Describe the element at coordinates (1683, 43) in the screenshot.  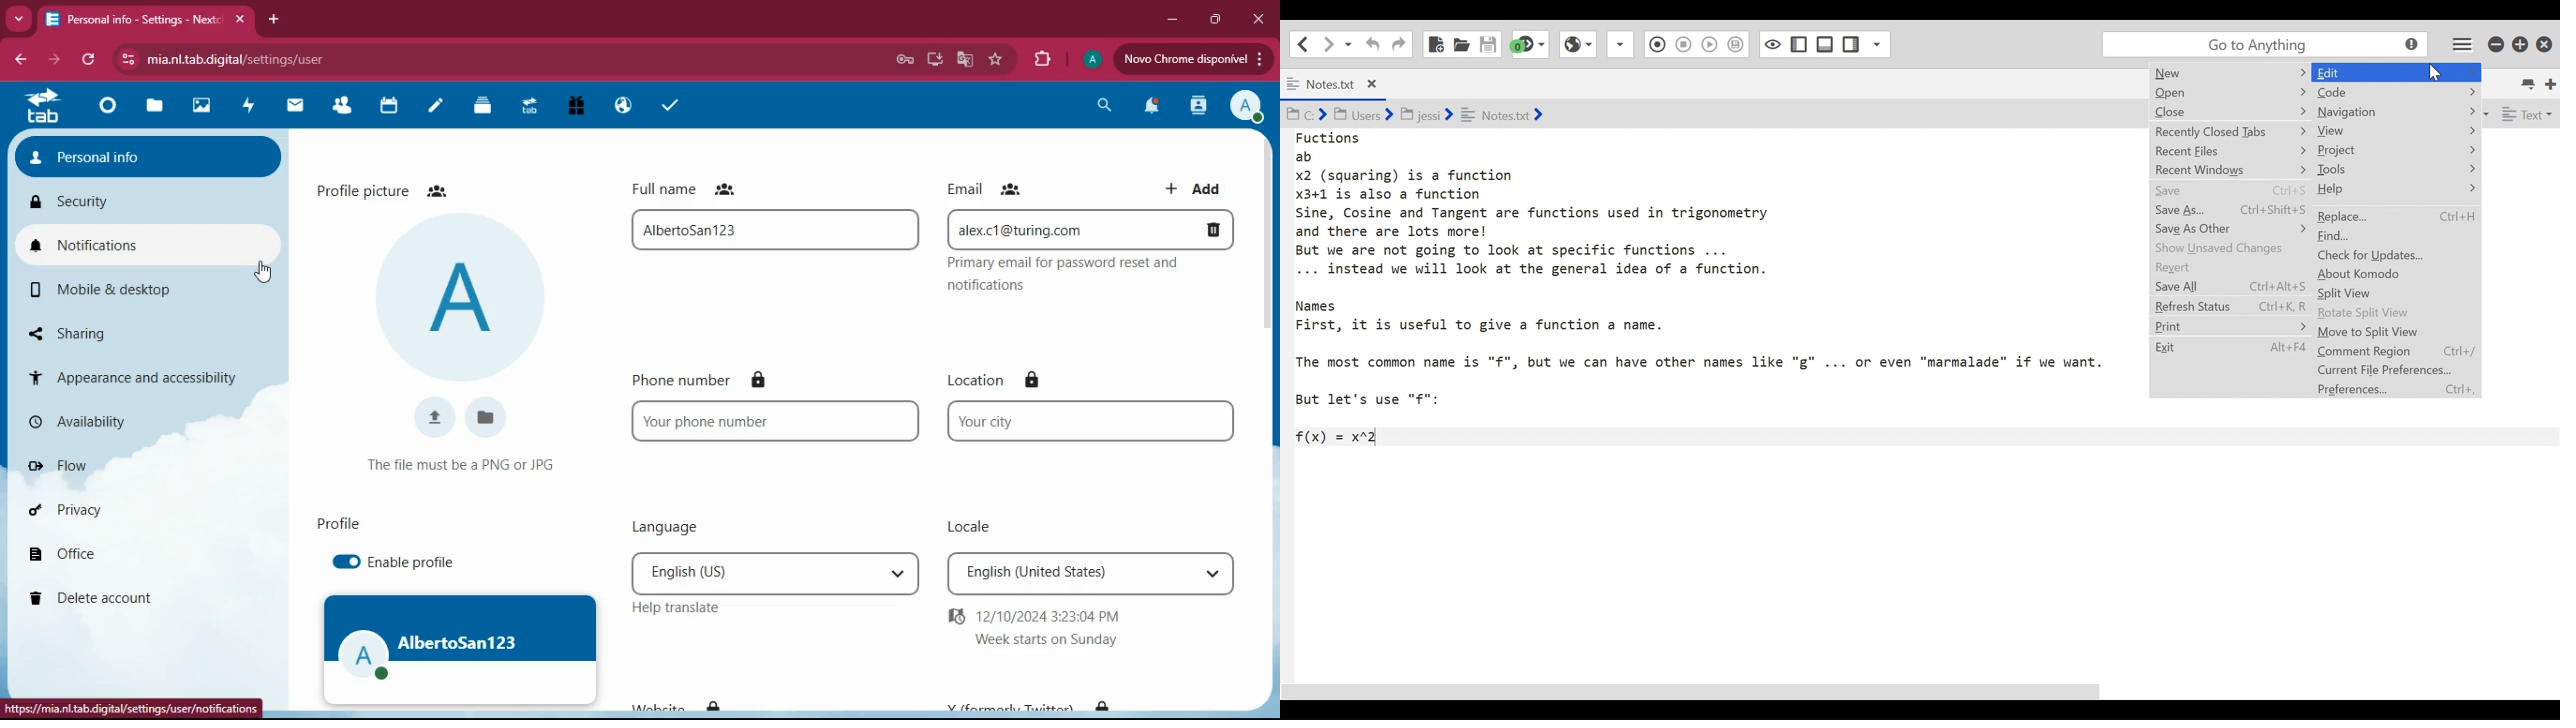
I see `View in Browser` at that location.